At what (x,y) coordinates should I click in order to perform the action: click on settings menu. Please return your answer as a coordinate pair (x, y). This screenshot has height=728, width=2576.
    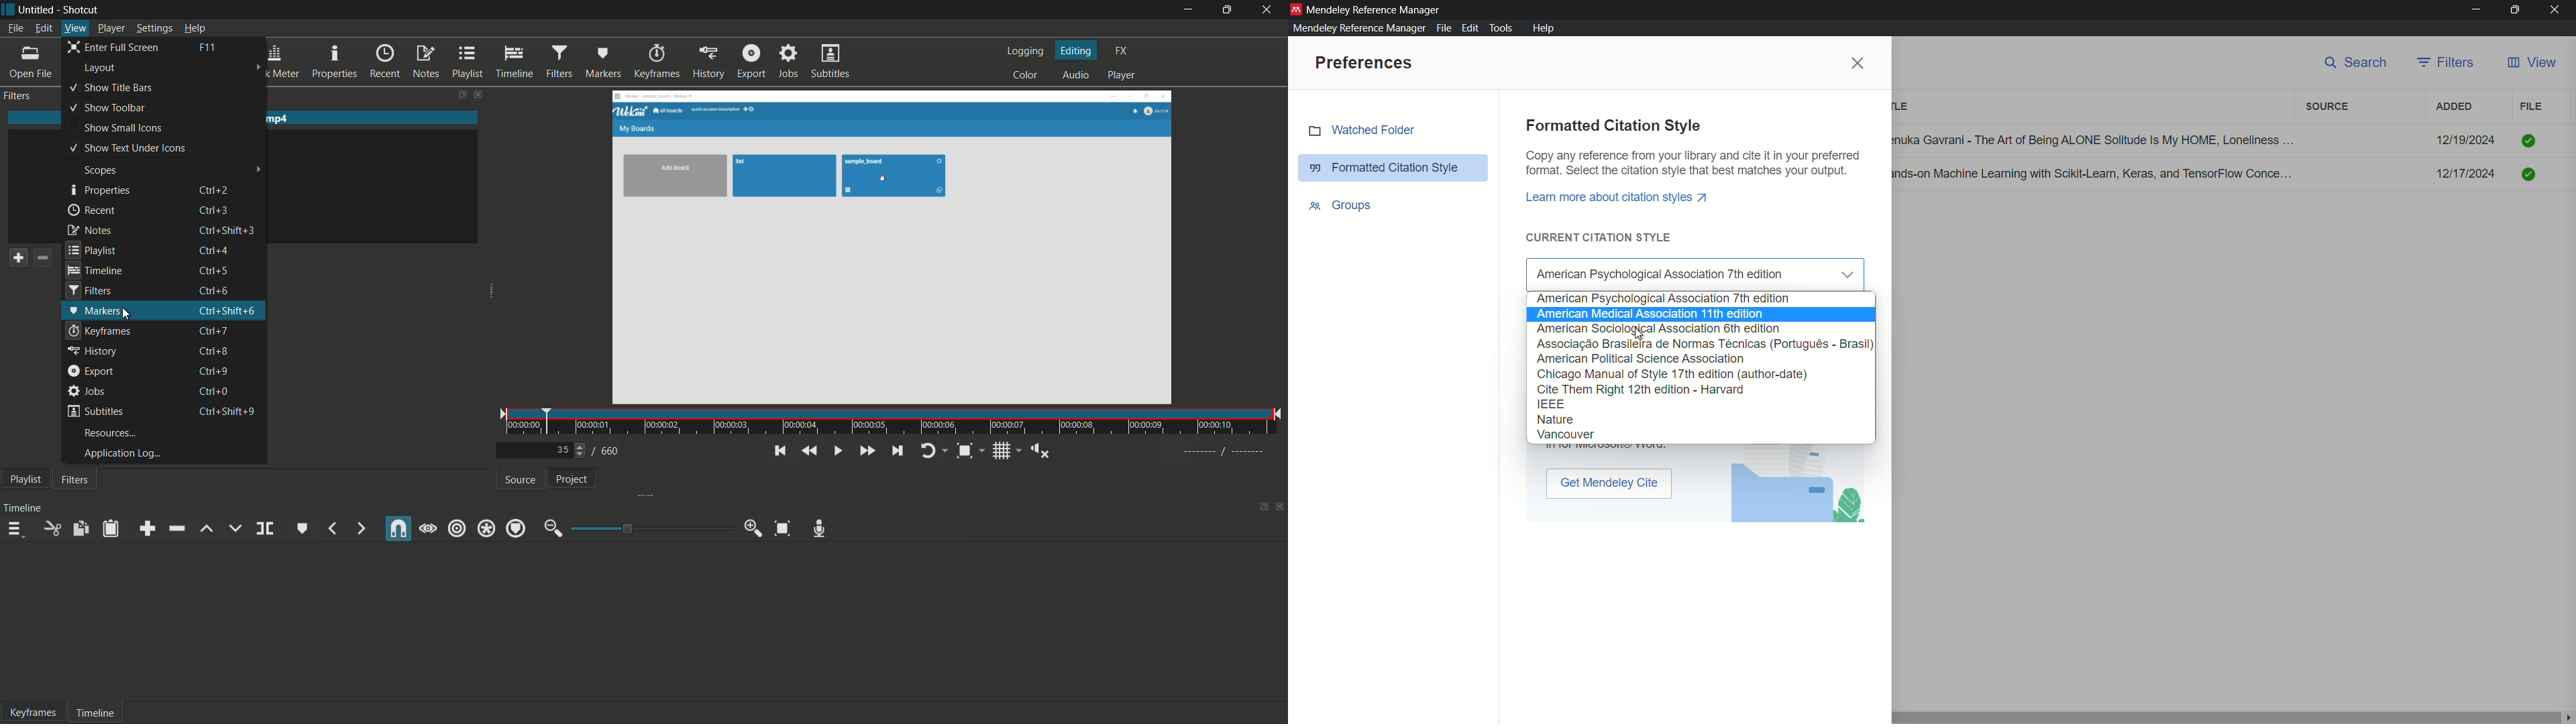
    Looking at the image, I should click on (154, 28).